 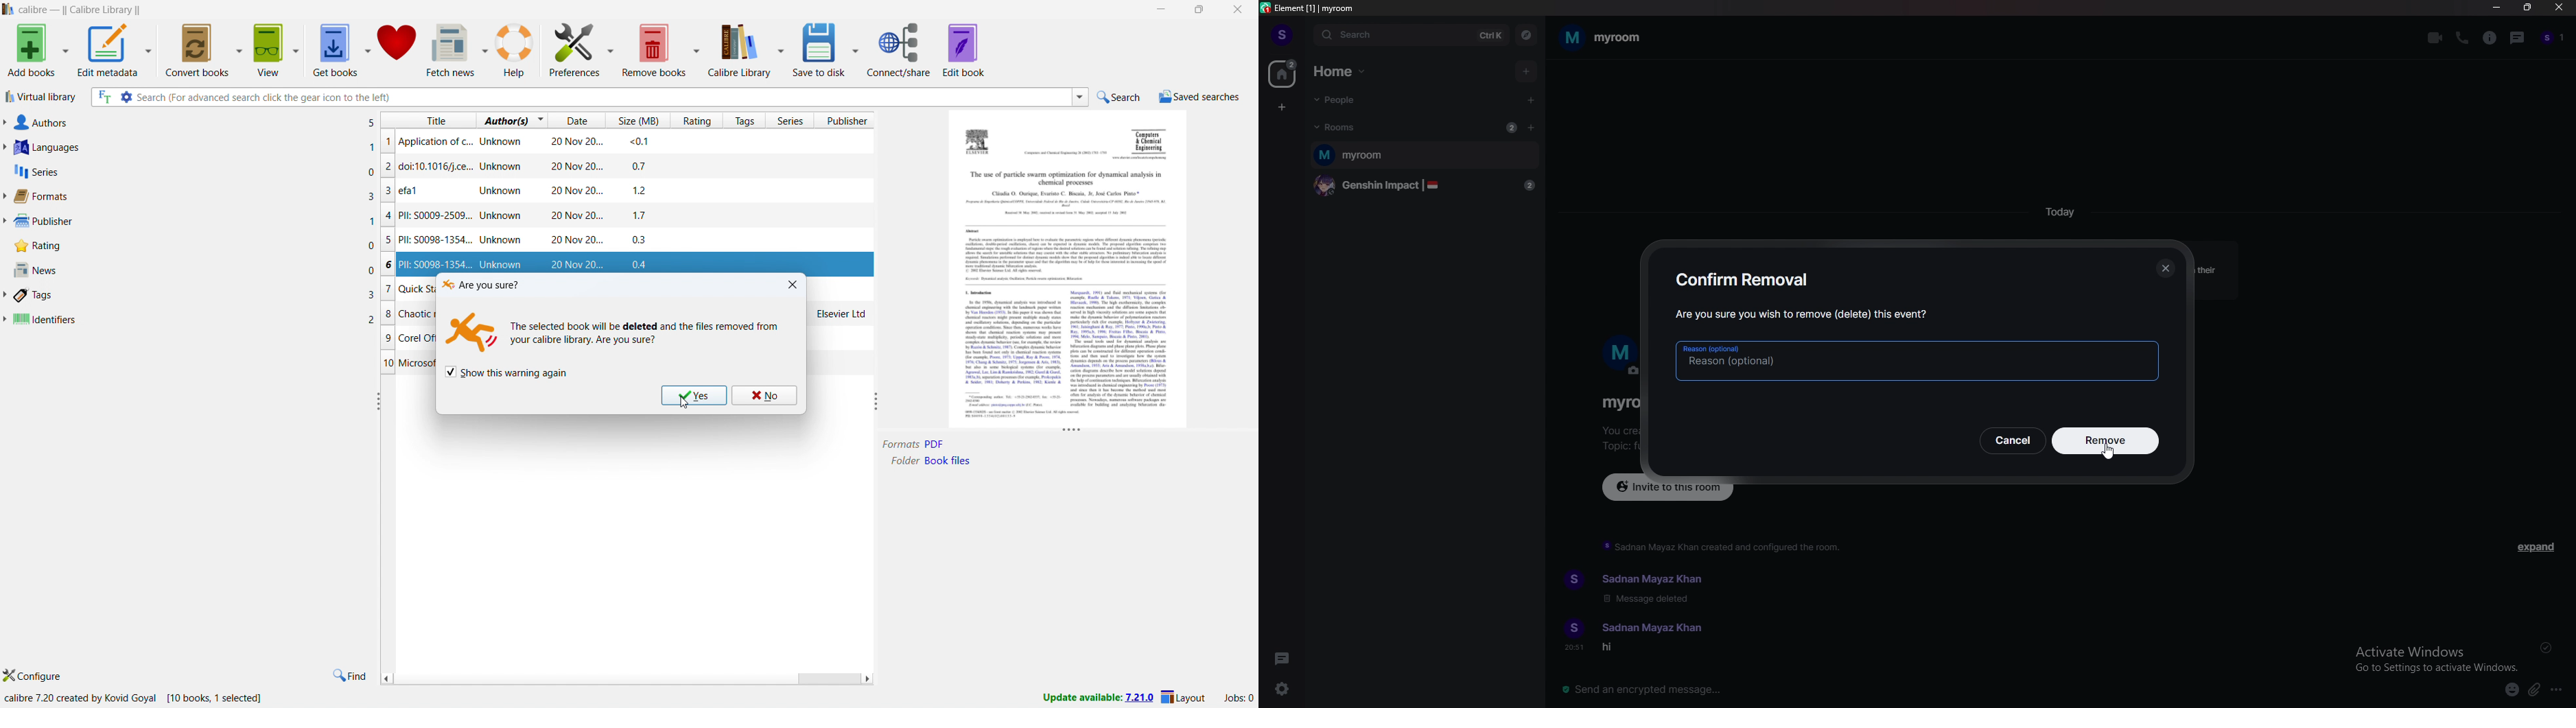 I want to click on emoji, so click(x=2511, y=691).